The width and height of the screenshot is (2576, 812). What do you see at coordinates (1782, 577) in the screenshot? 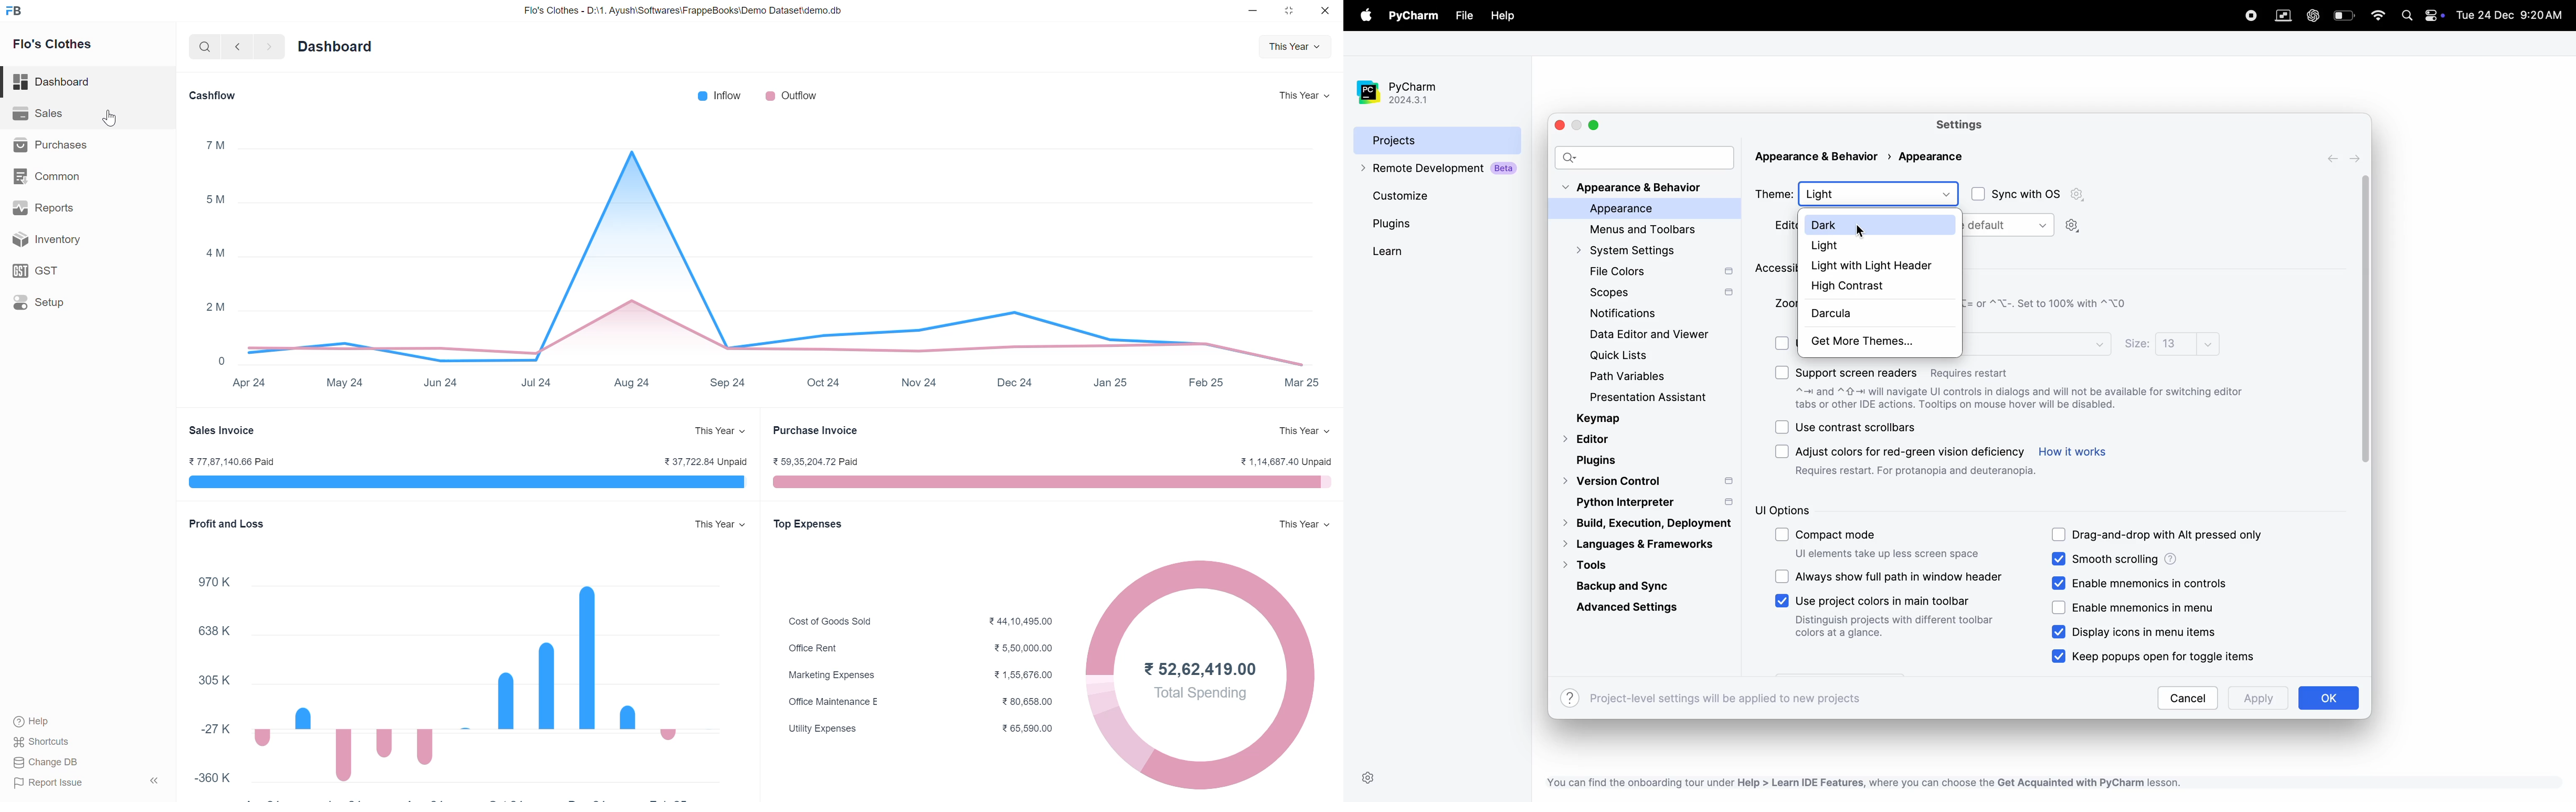
I see `check box` at bounding box center [1782, 577].